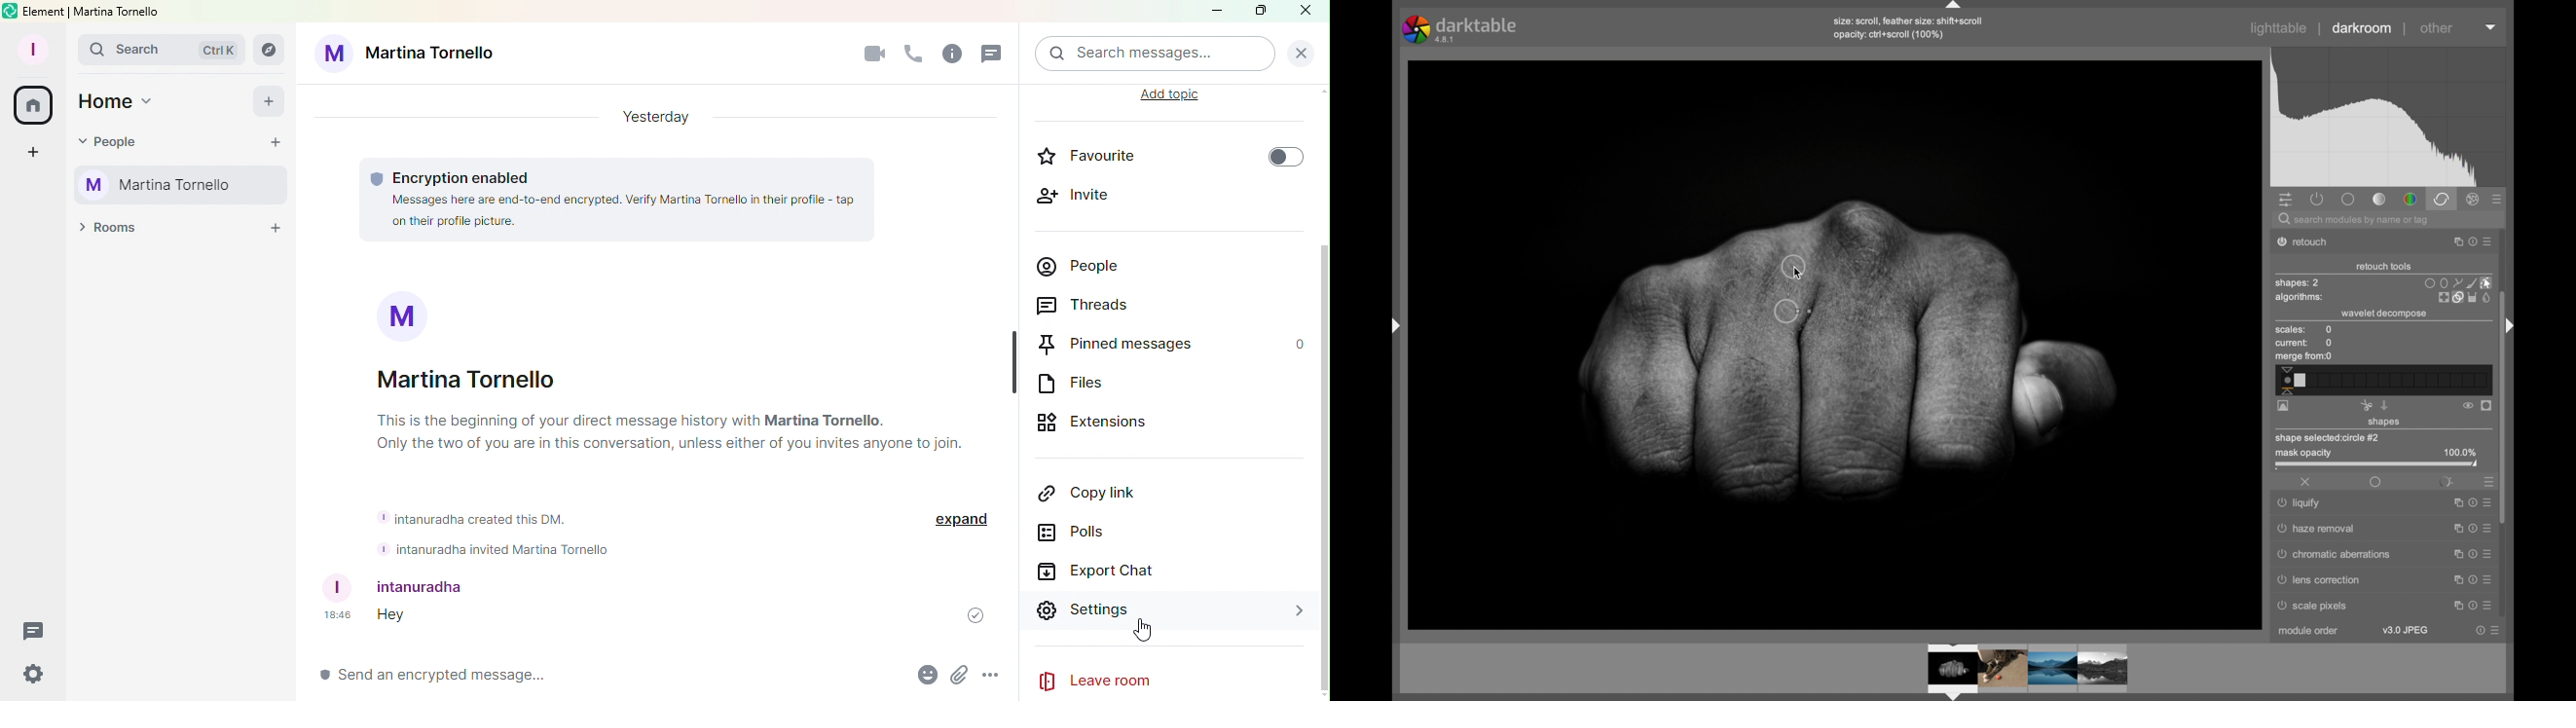 This screenshot has width=2576, height=728. What do you see at coordinates (2455, 578) in the screenshot?
I see `maximize` at bounding box center [2455, 578].